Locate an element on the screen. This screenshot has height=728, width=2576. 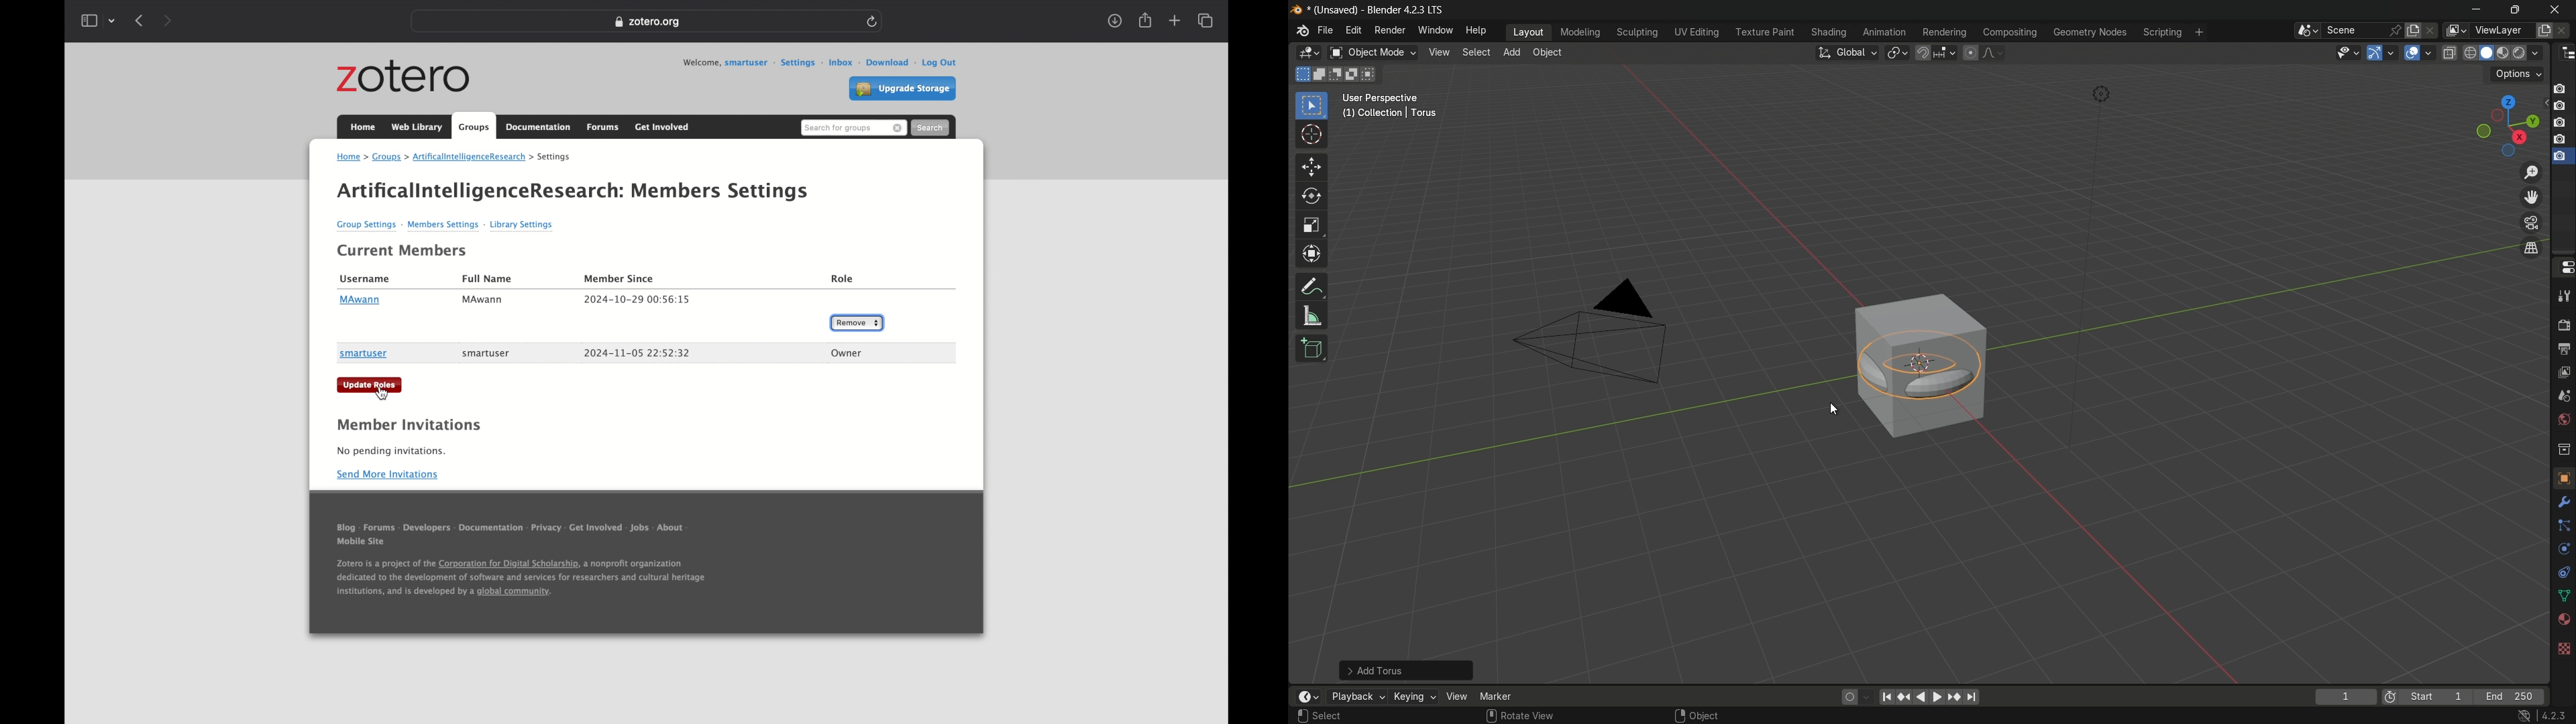
group settings is located at coordinates (368, 227).